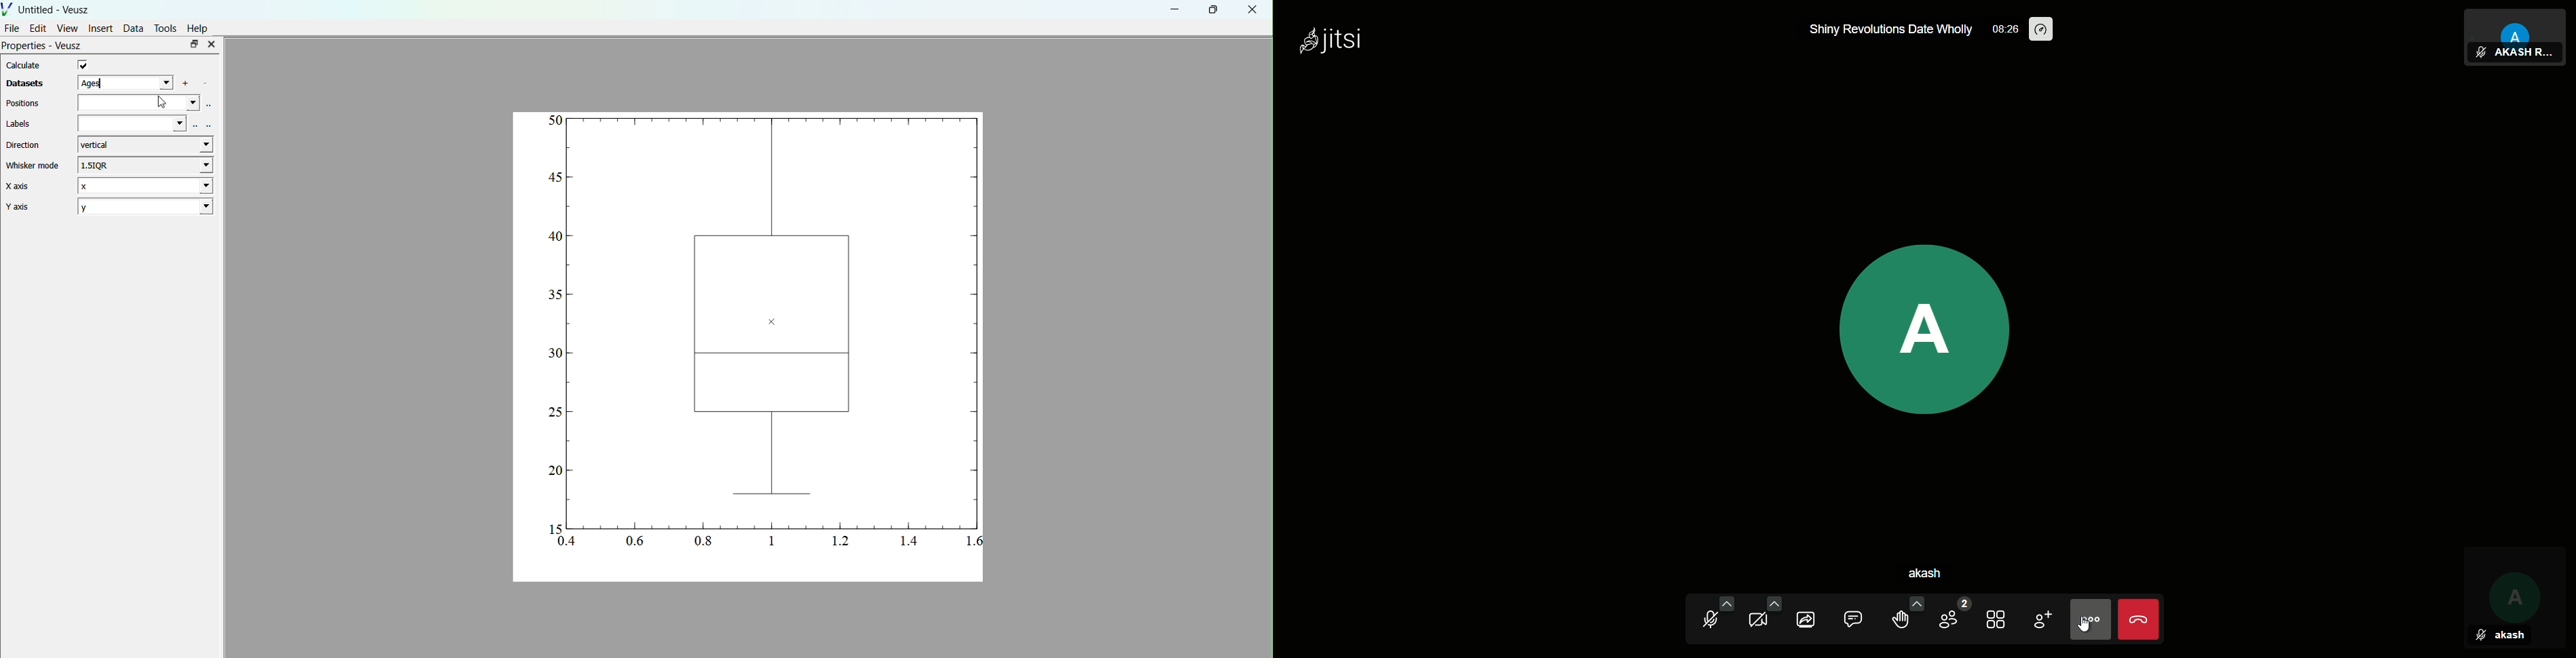  What do you see at coordinates (2042, 617) in the screenshot?
I see `invite people` at bounding box center [2042, 617].